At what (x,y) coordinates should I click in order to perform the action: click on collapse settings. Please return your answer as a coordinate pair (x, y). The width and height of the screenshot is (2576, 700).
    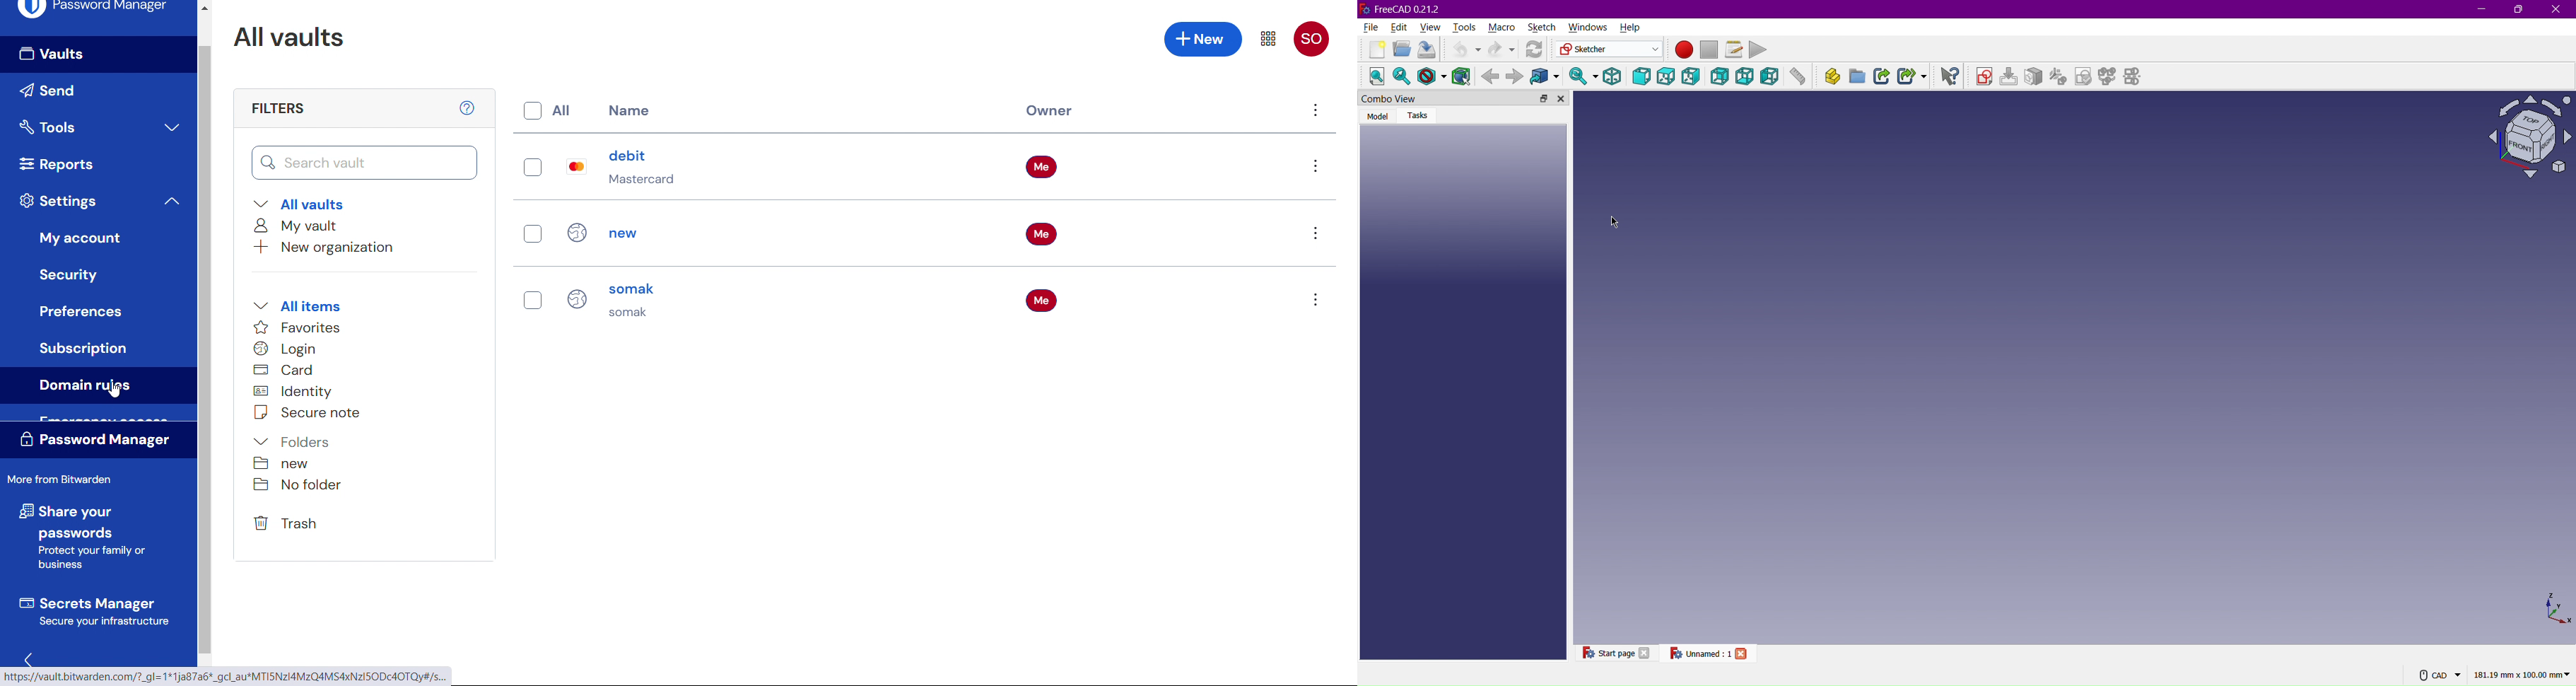
    Looking at the image, I should click on (170, 200).